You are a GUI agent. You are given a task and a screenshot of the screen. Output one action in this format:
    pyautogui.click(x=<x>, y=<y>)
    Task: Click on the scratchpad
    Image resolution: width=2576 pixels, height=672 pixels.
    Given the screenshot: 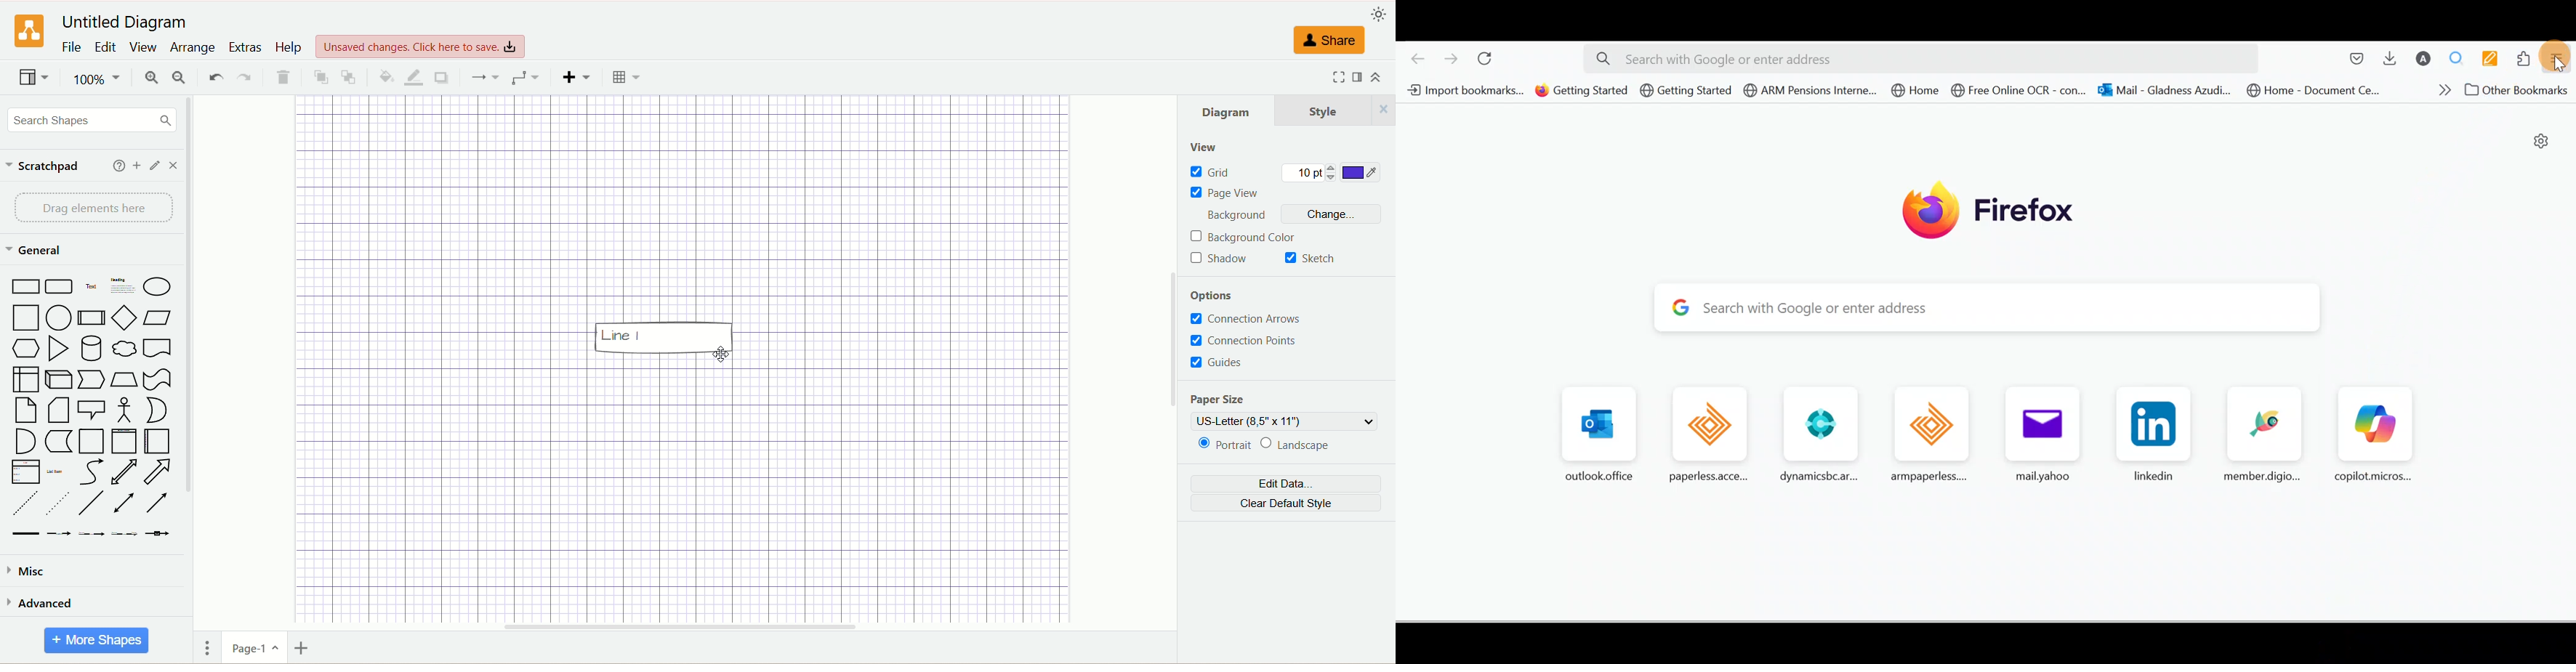 What is the action you would take?
    pyautogui.click(x=44, y=166)
    